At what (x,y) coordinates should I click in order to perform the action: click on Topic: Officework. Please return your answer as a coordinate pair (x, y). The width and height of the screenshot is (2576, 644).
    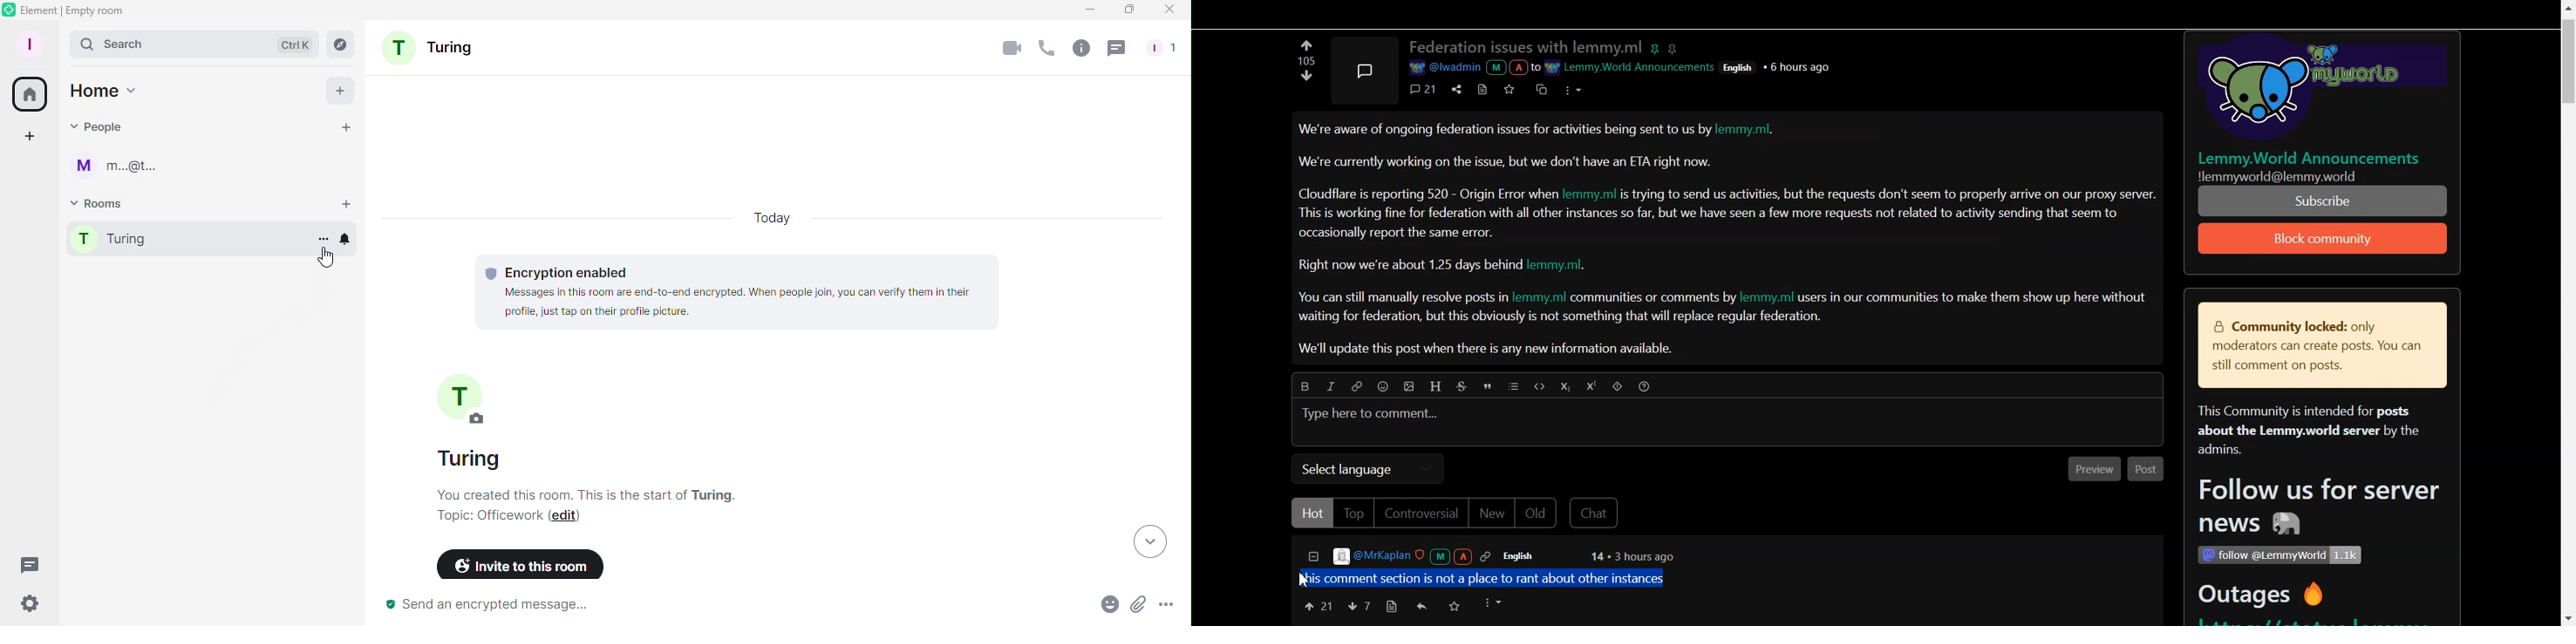
    Looking at the image, I should click on (490, 517).